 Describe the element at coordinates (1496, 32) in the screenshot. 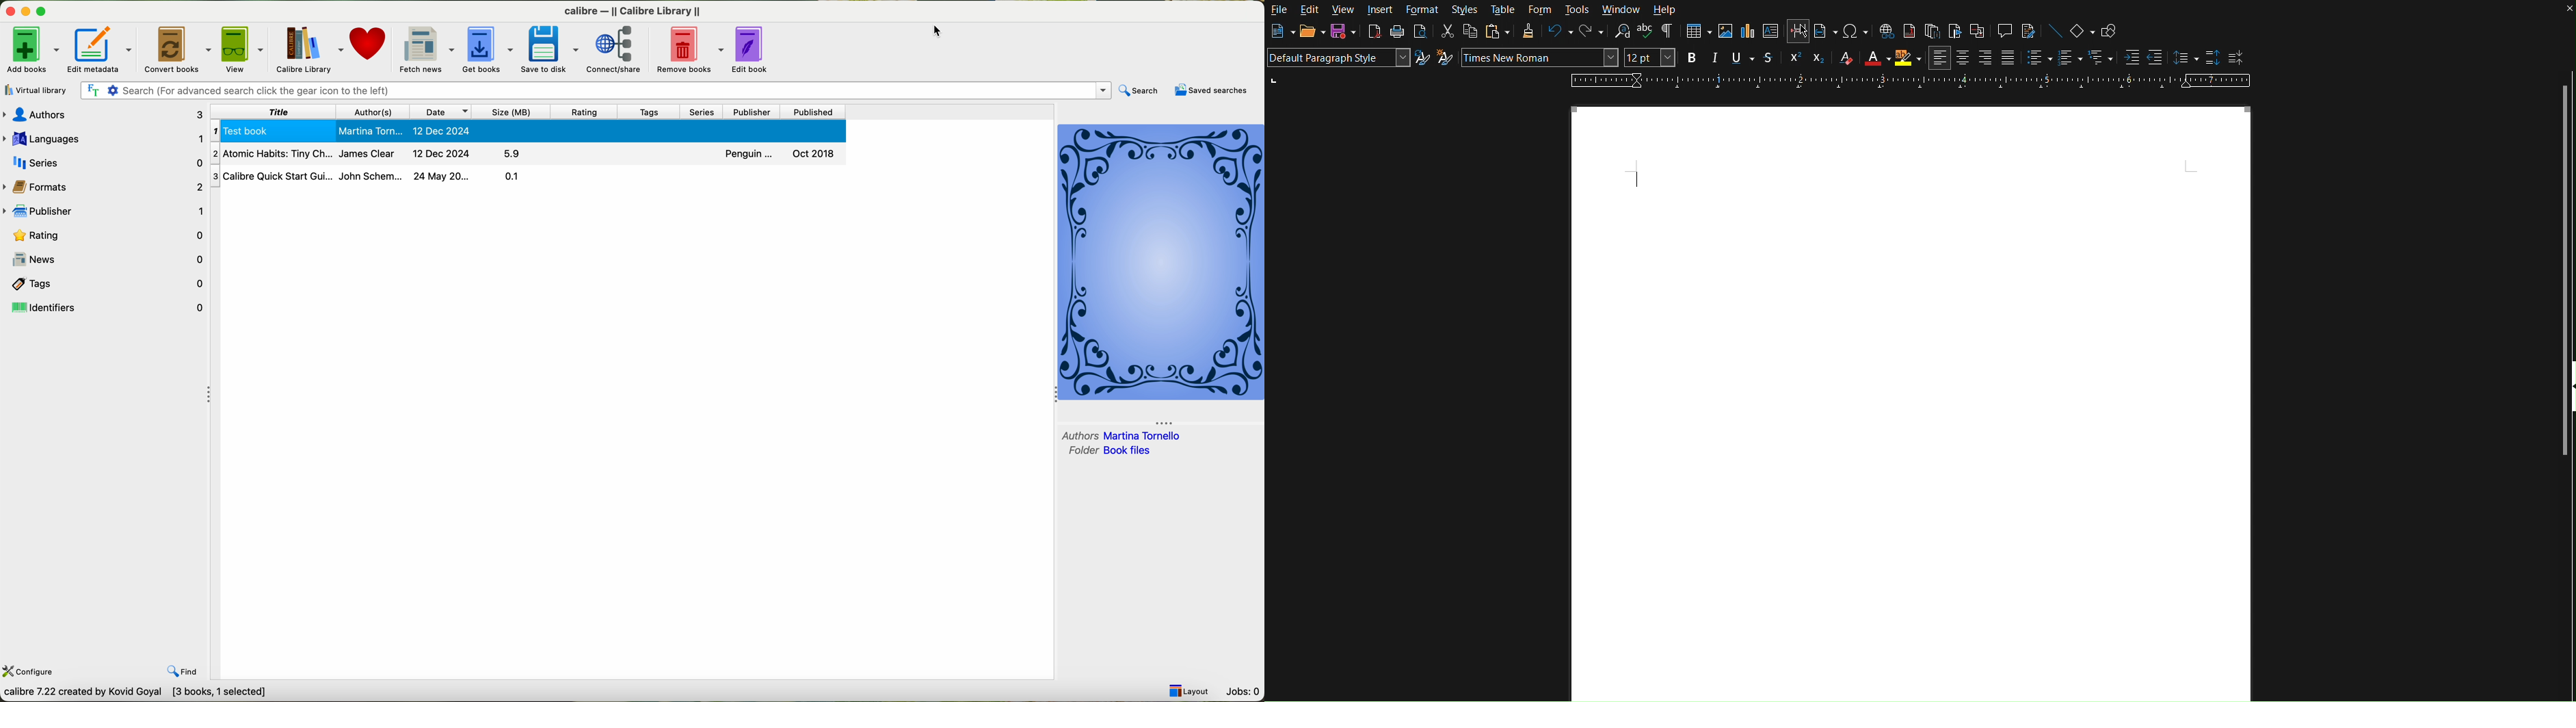

I see `Paste` at that location.